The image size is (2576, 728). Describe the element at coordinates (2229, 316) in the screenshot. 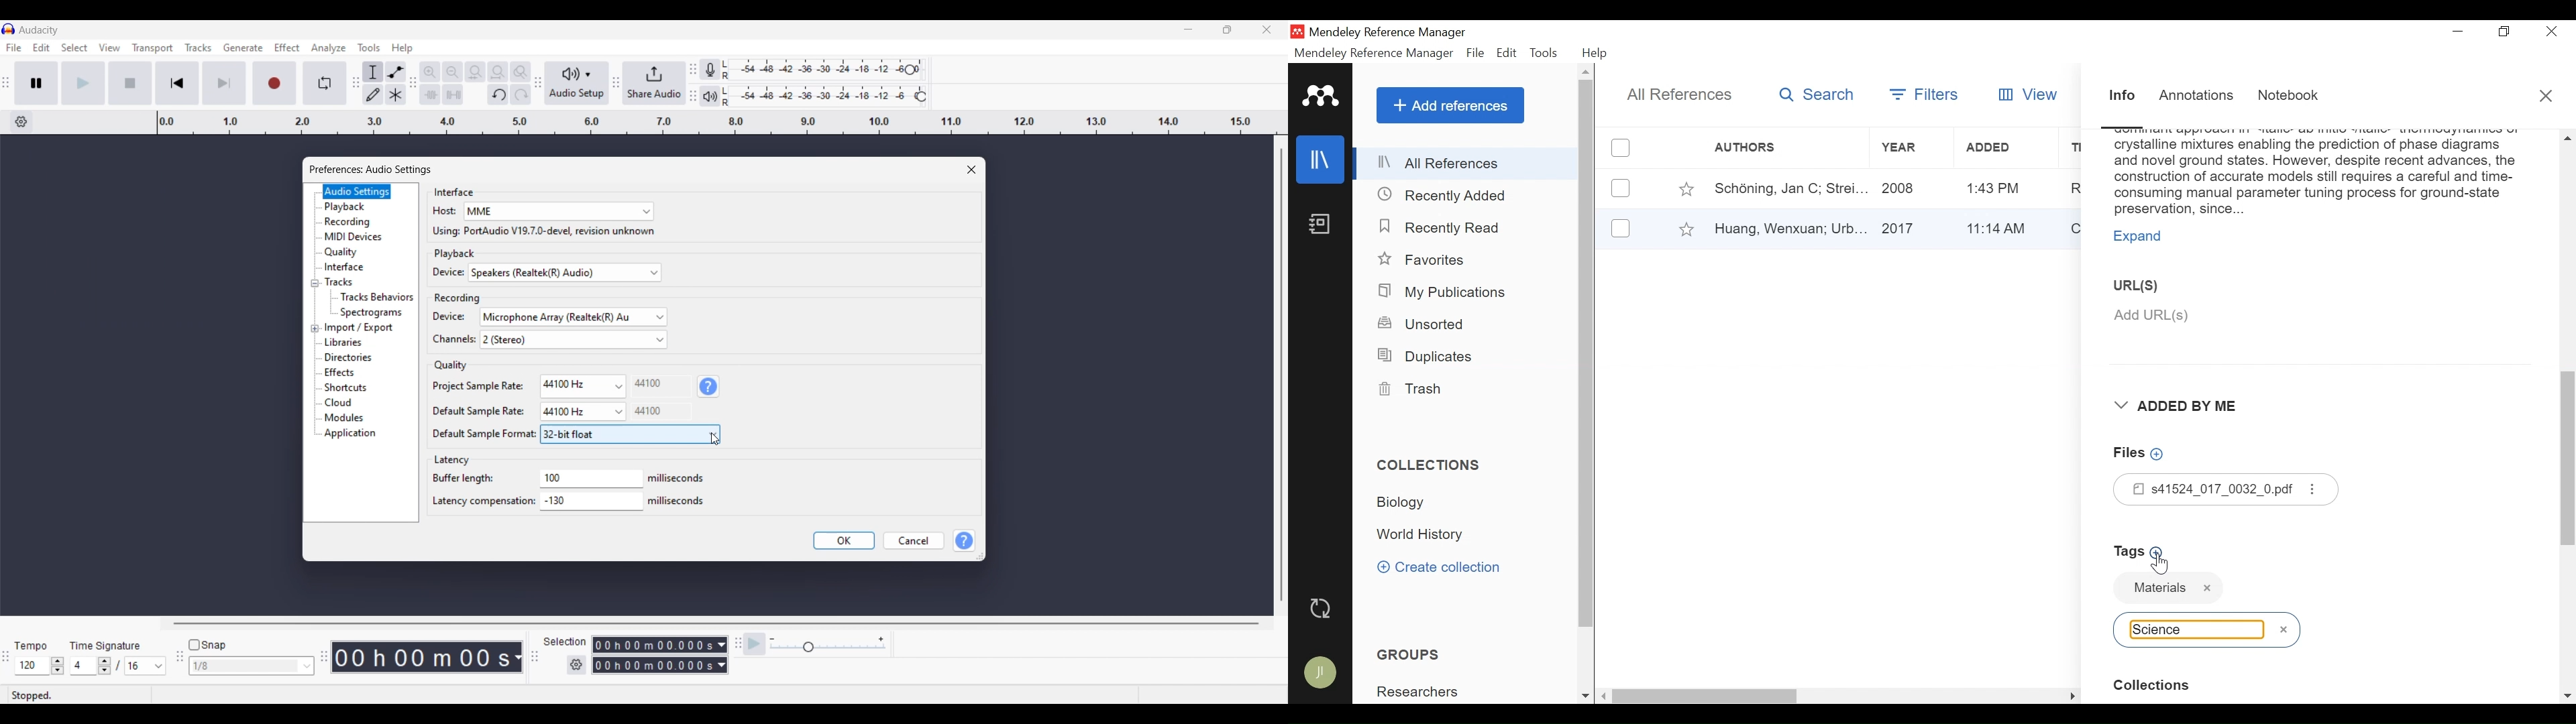

I see `Add URL(S)` at that location.